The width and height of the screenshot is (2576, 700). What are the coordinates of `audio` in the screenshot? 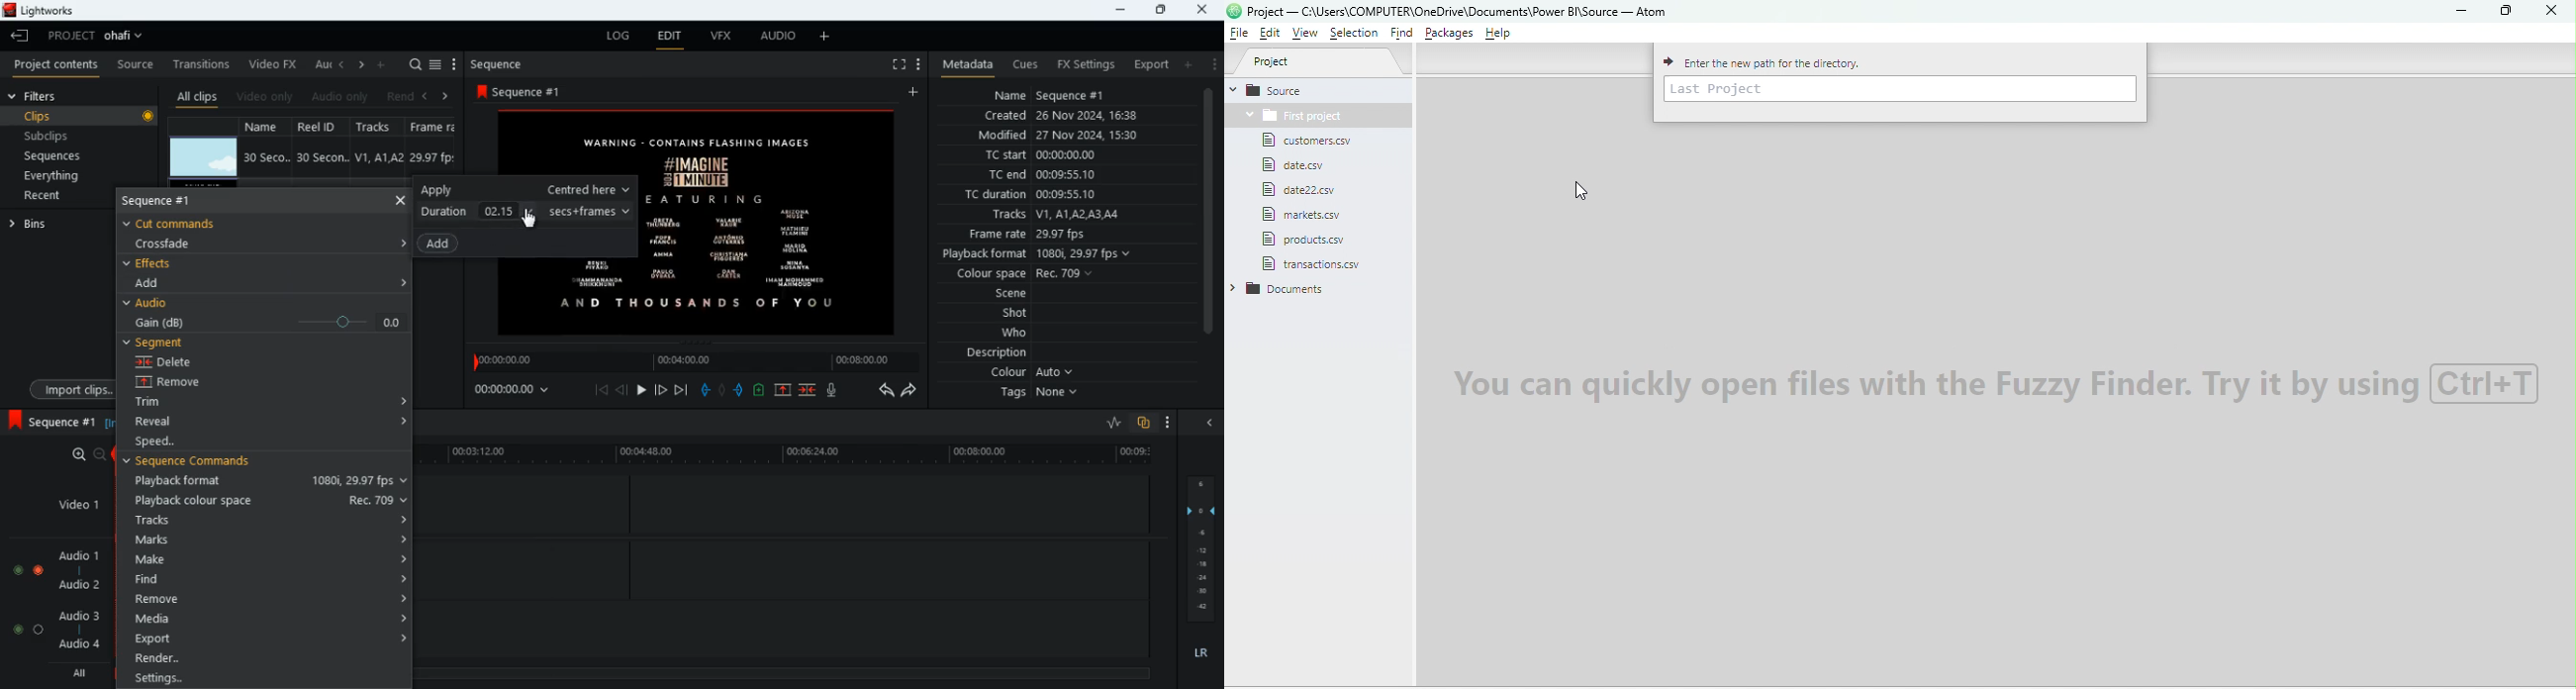 It's located at (774, 37).